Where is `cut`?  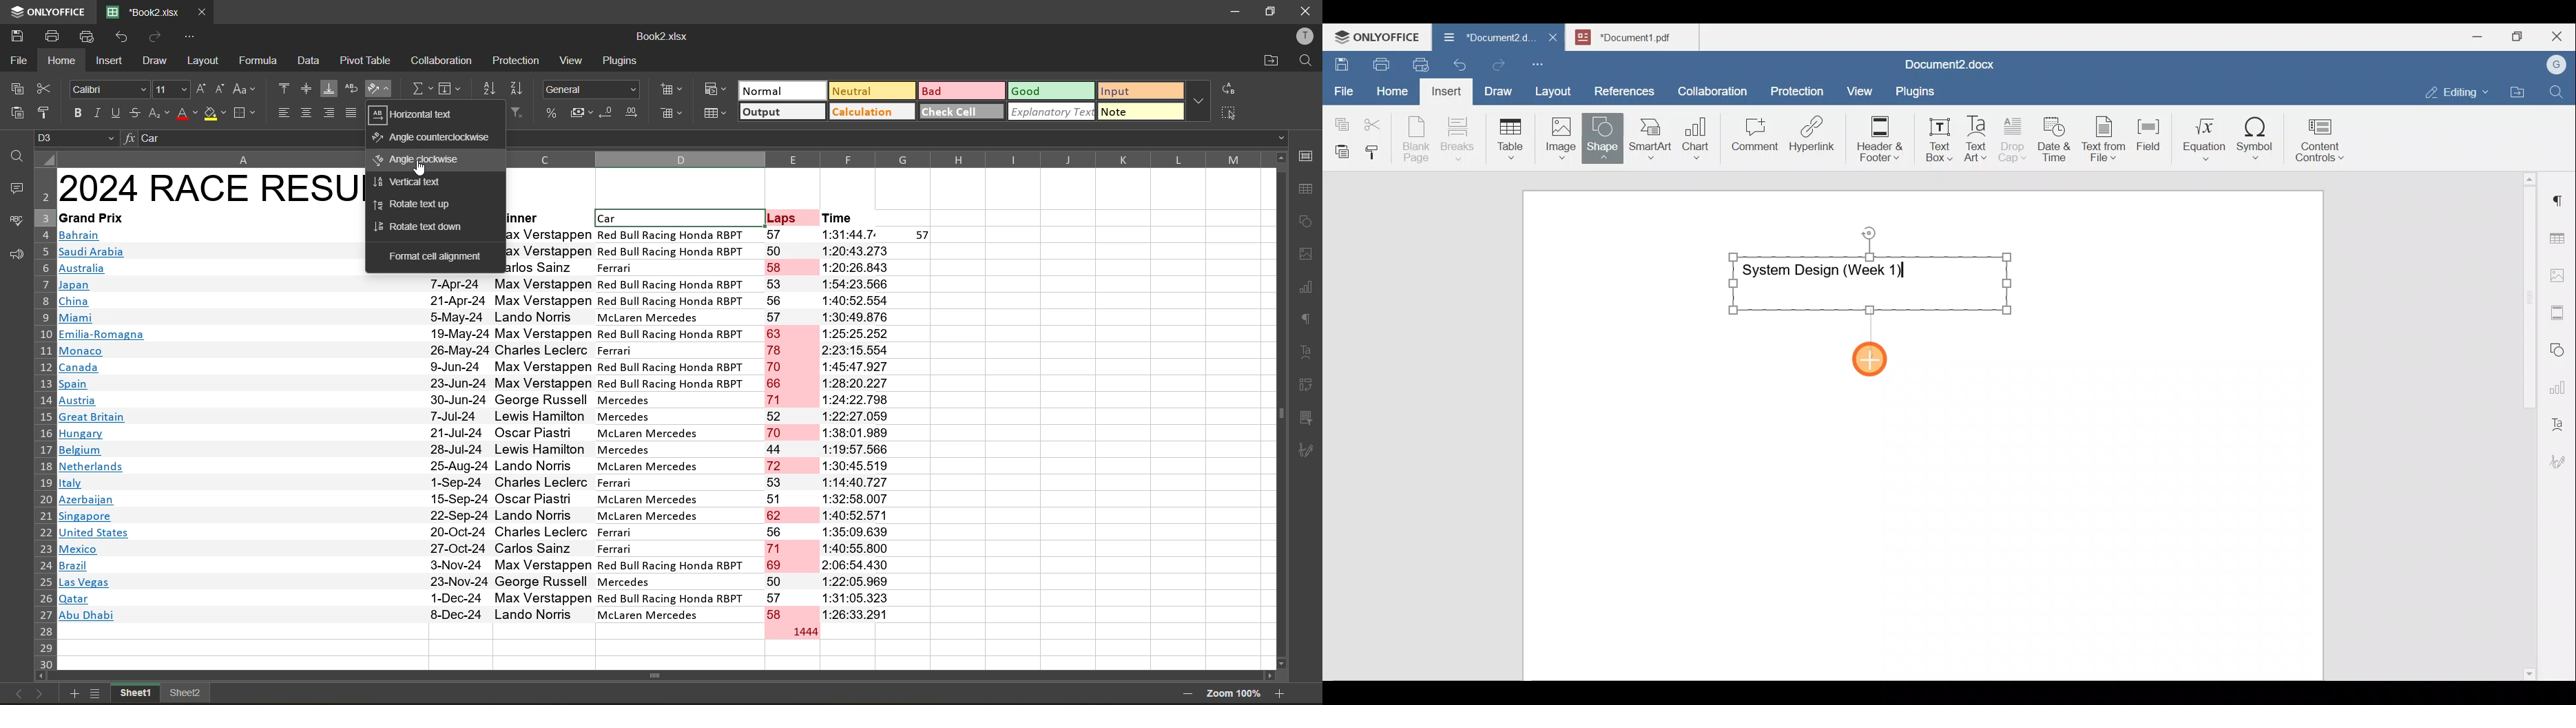
cut is located at coordinates (45, 87).